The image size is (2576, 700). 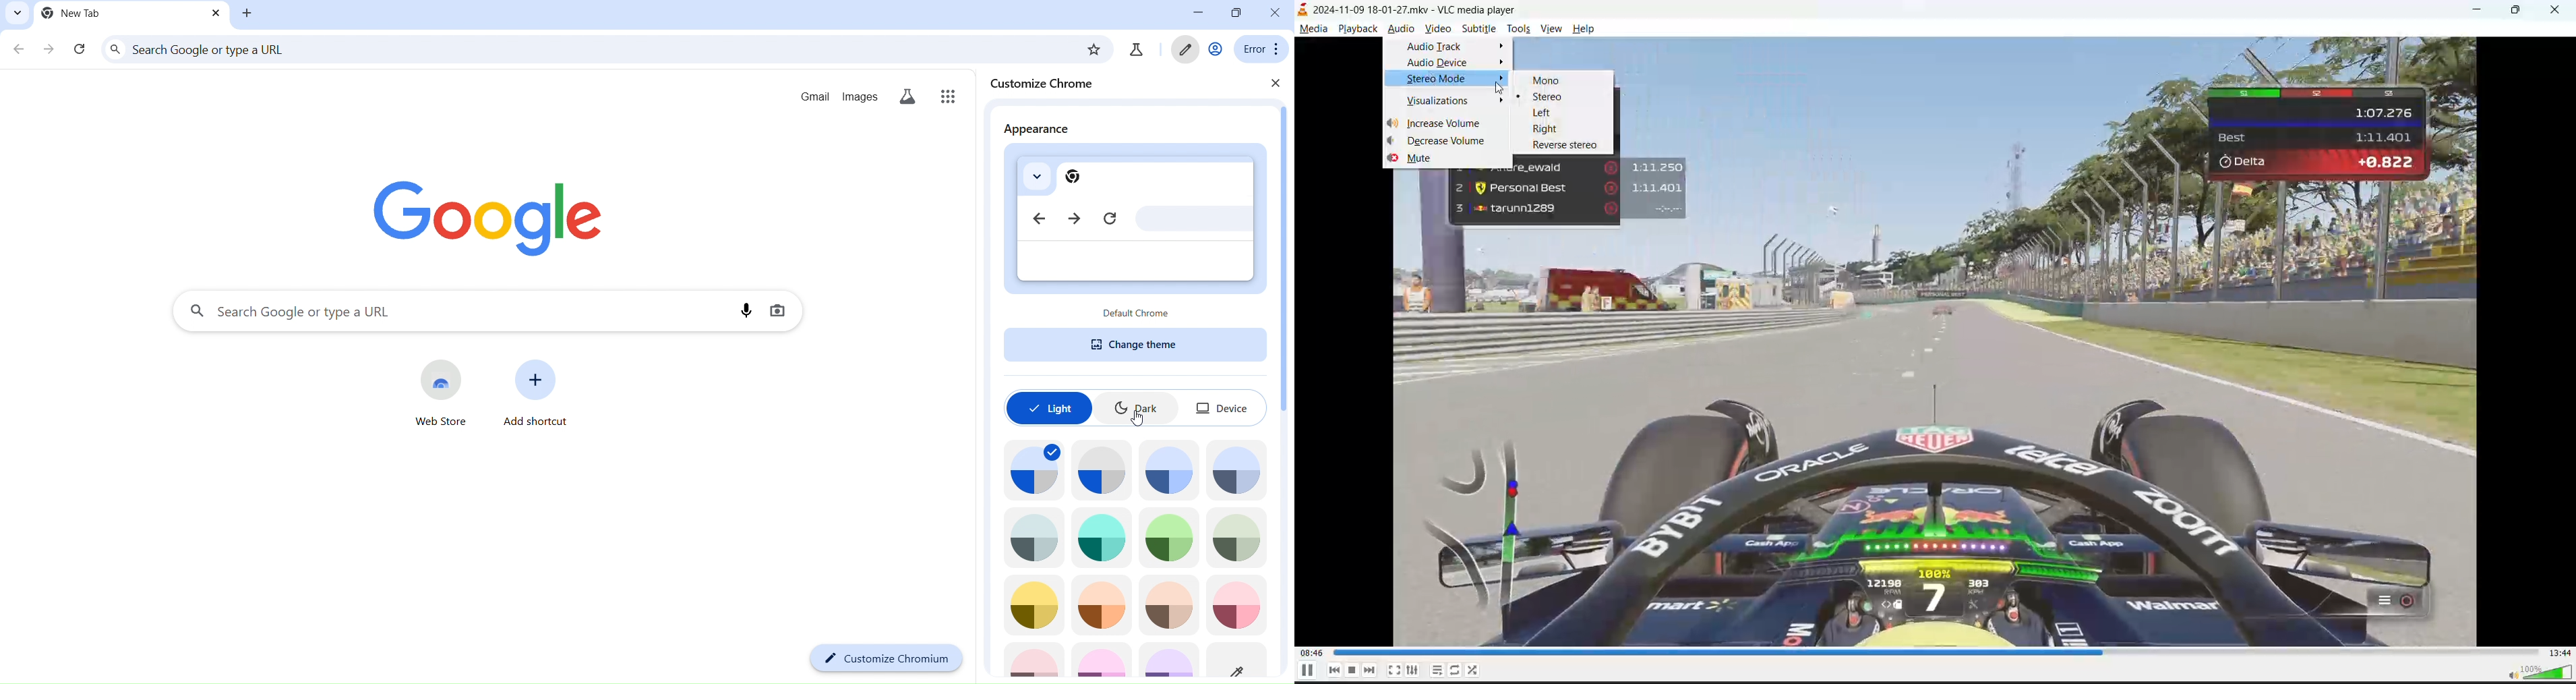 What do you see at coordinates (1136, 345) in the screenshot?
I see `change theme` at bounding box center [1136, 345].